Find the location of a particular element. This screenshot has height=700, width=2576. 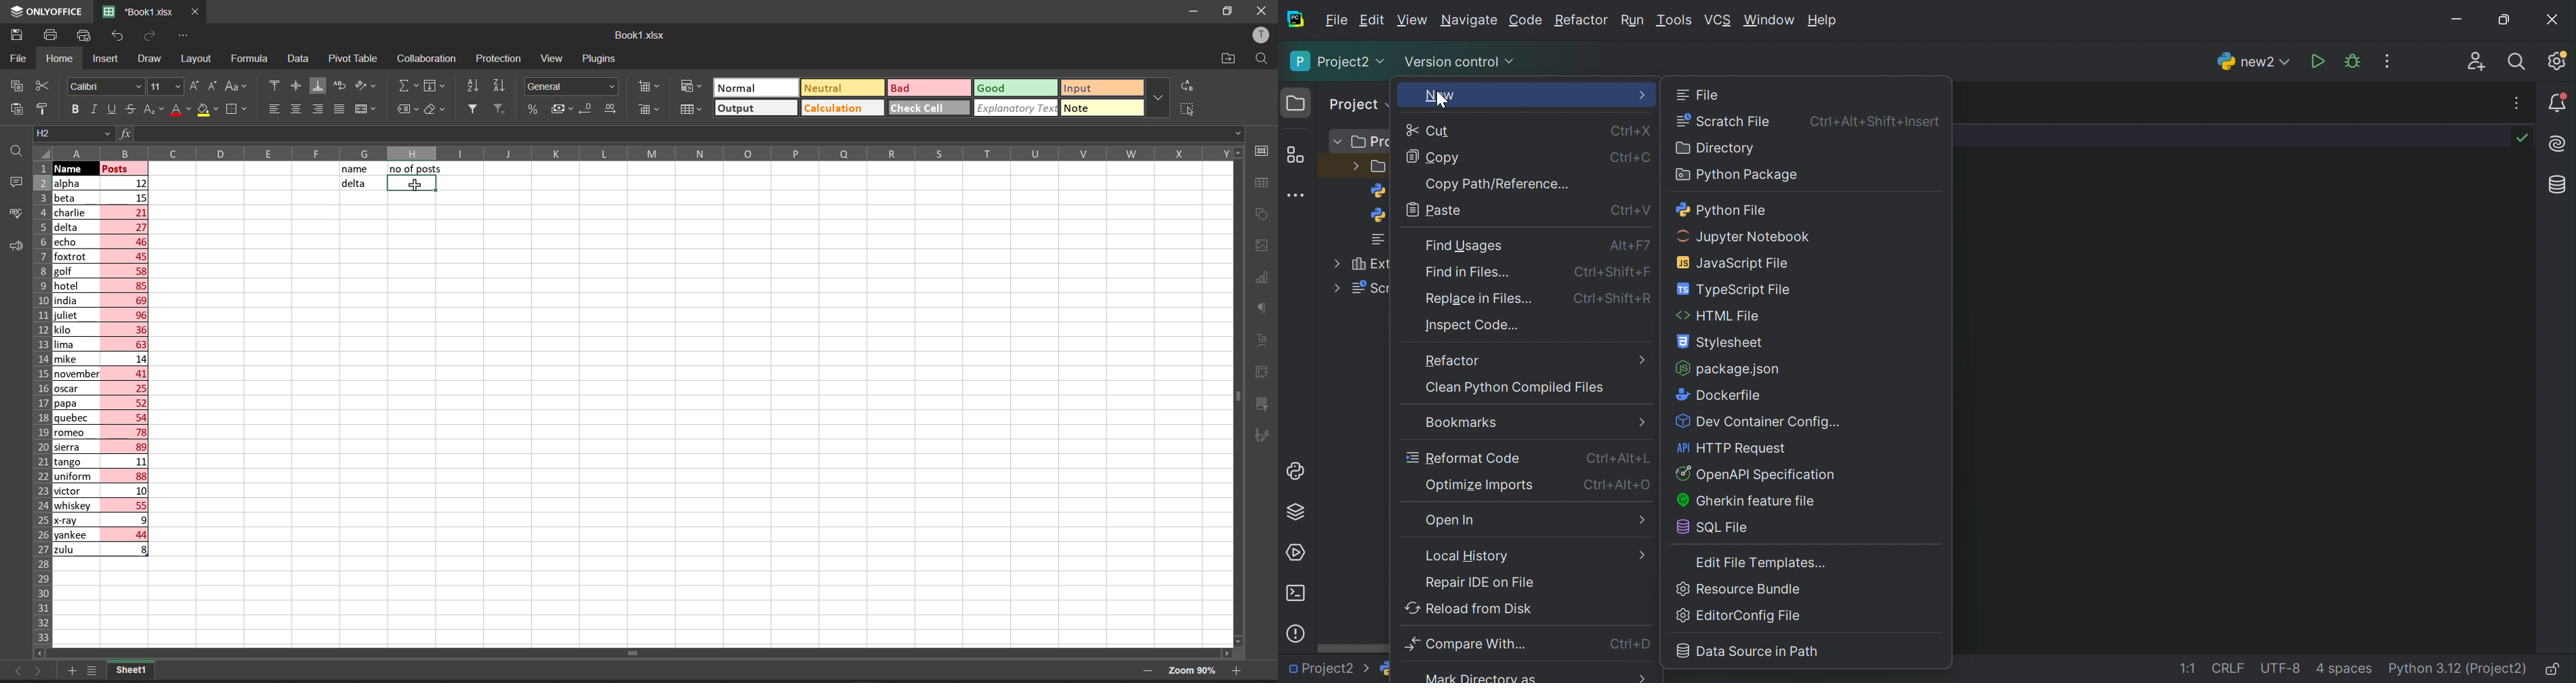

increment font size is located at coordinates (194, 86).